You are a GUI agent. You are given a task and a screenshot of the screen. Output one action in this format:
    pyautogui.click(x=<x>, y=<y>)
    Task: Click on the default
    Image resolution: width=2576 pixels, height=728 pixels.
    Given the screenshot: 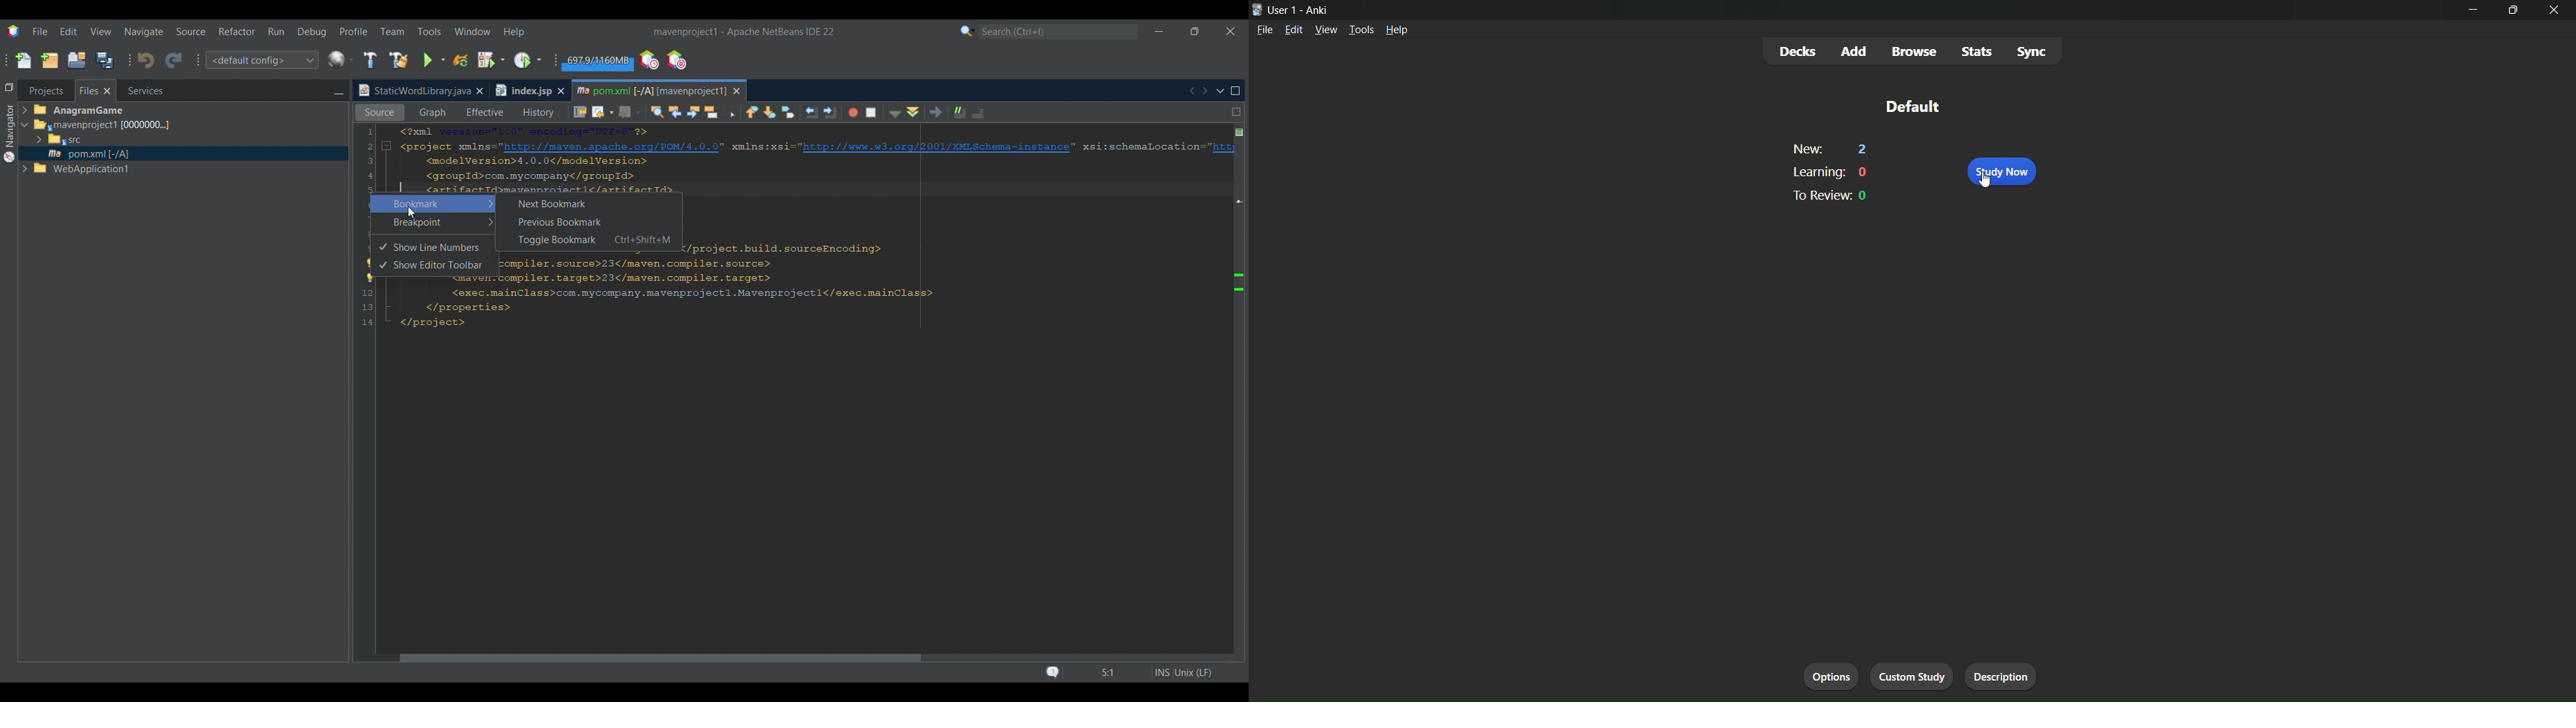 What is the action you would take?
    pyautogui.click(x=1918, y=102)
    